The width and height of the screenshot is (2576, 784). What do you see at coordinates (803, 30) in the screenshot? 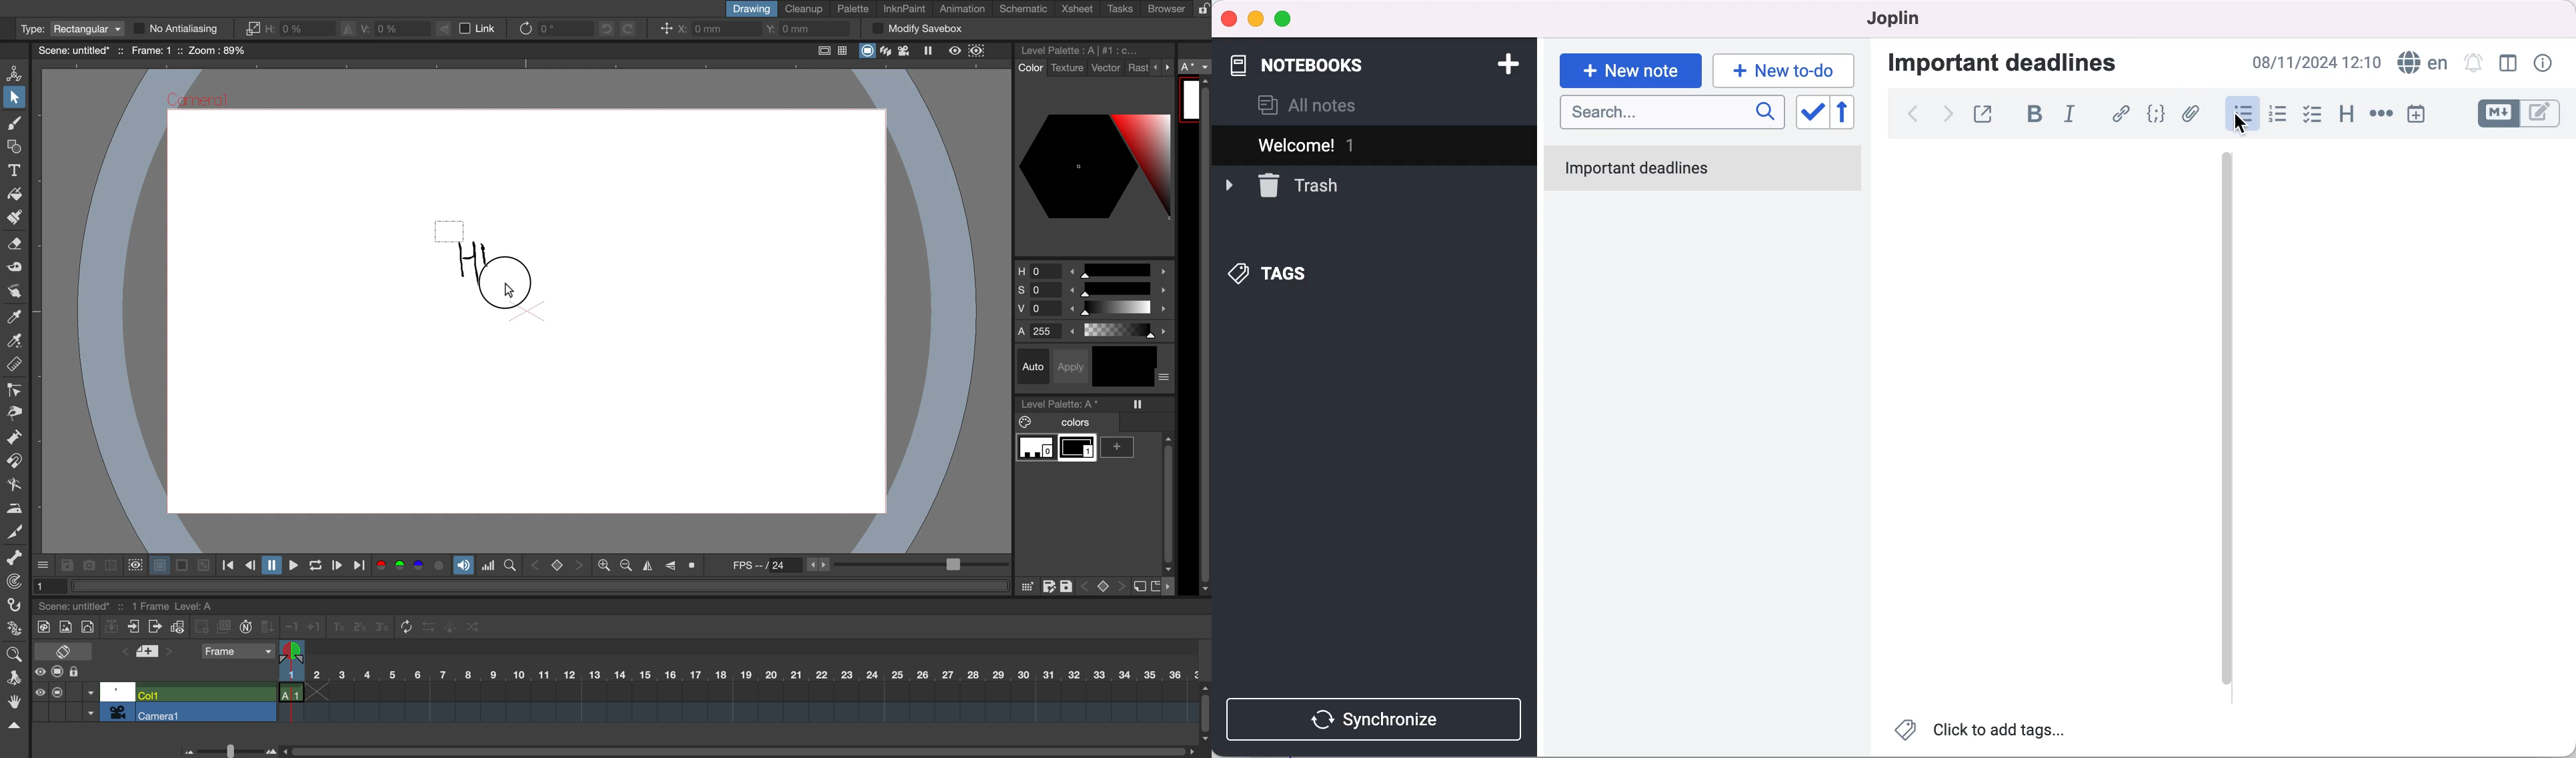
I see `y coordinate` at bounding box center [803, 30].